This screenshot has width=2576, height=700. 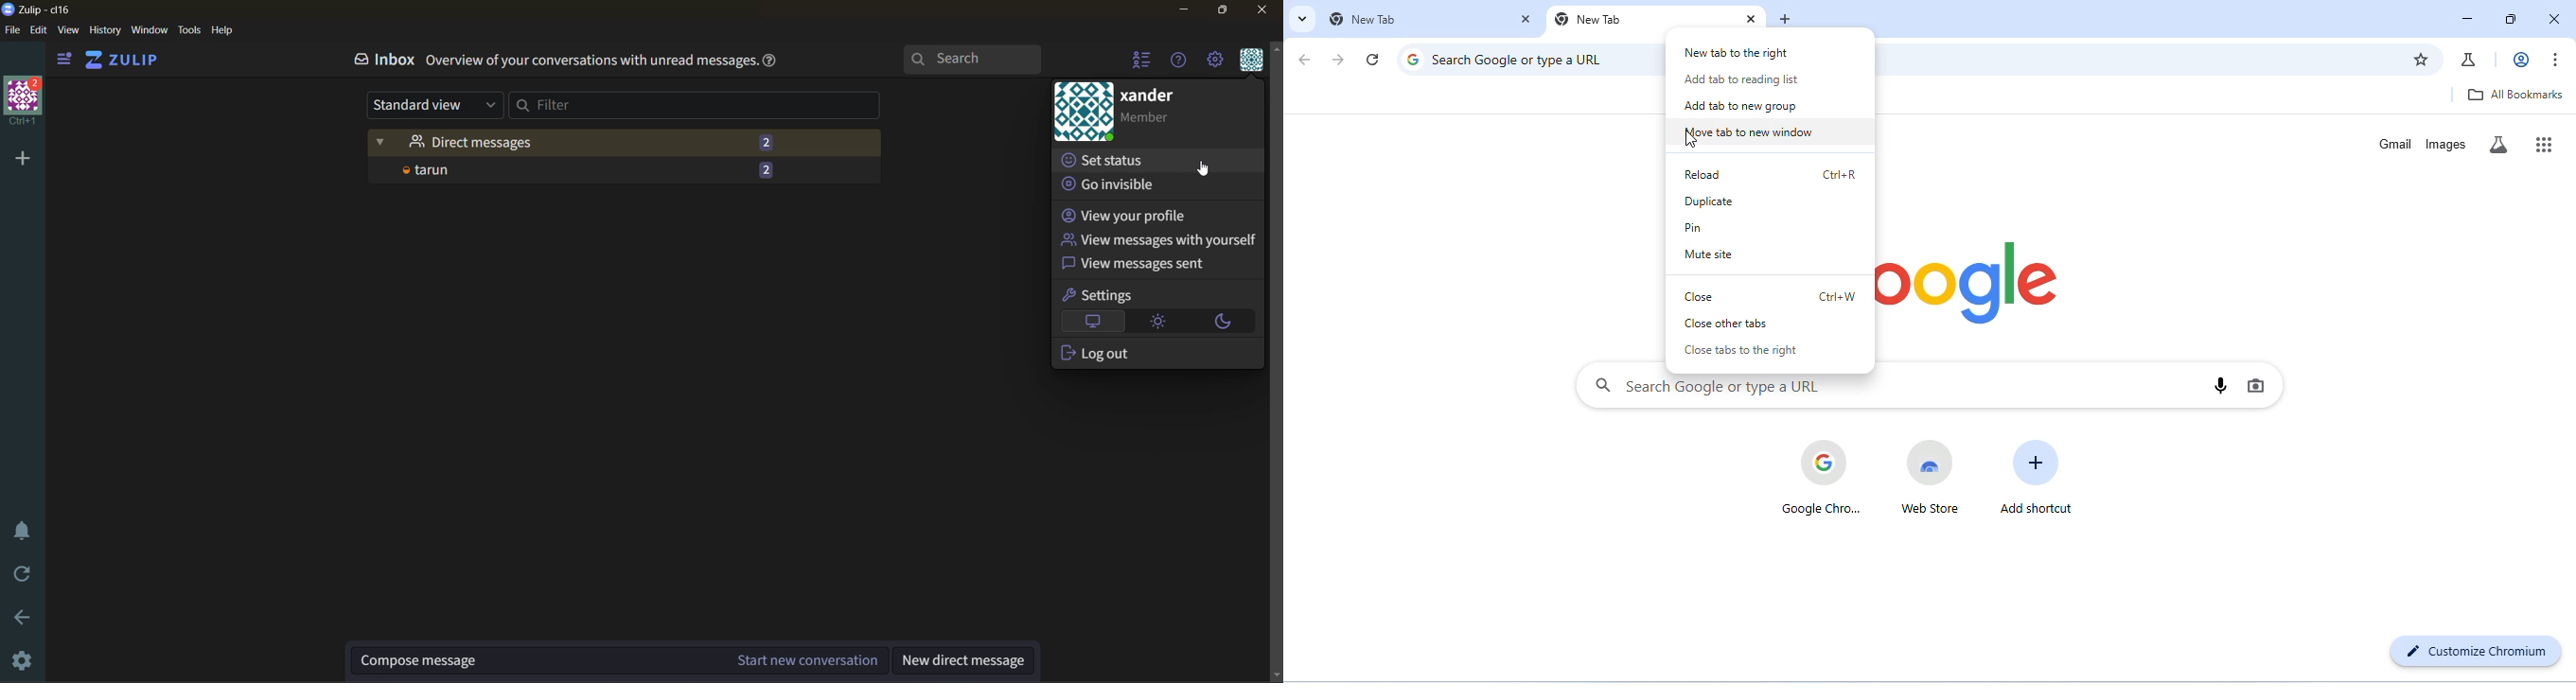 I want to click on history, so click(x=104, y=31).